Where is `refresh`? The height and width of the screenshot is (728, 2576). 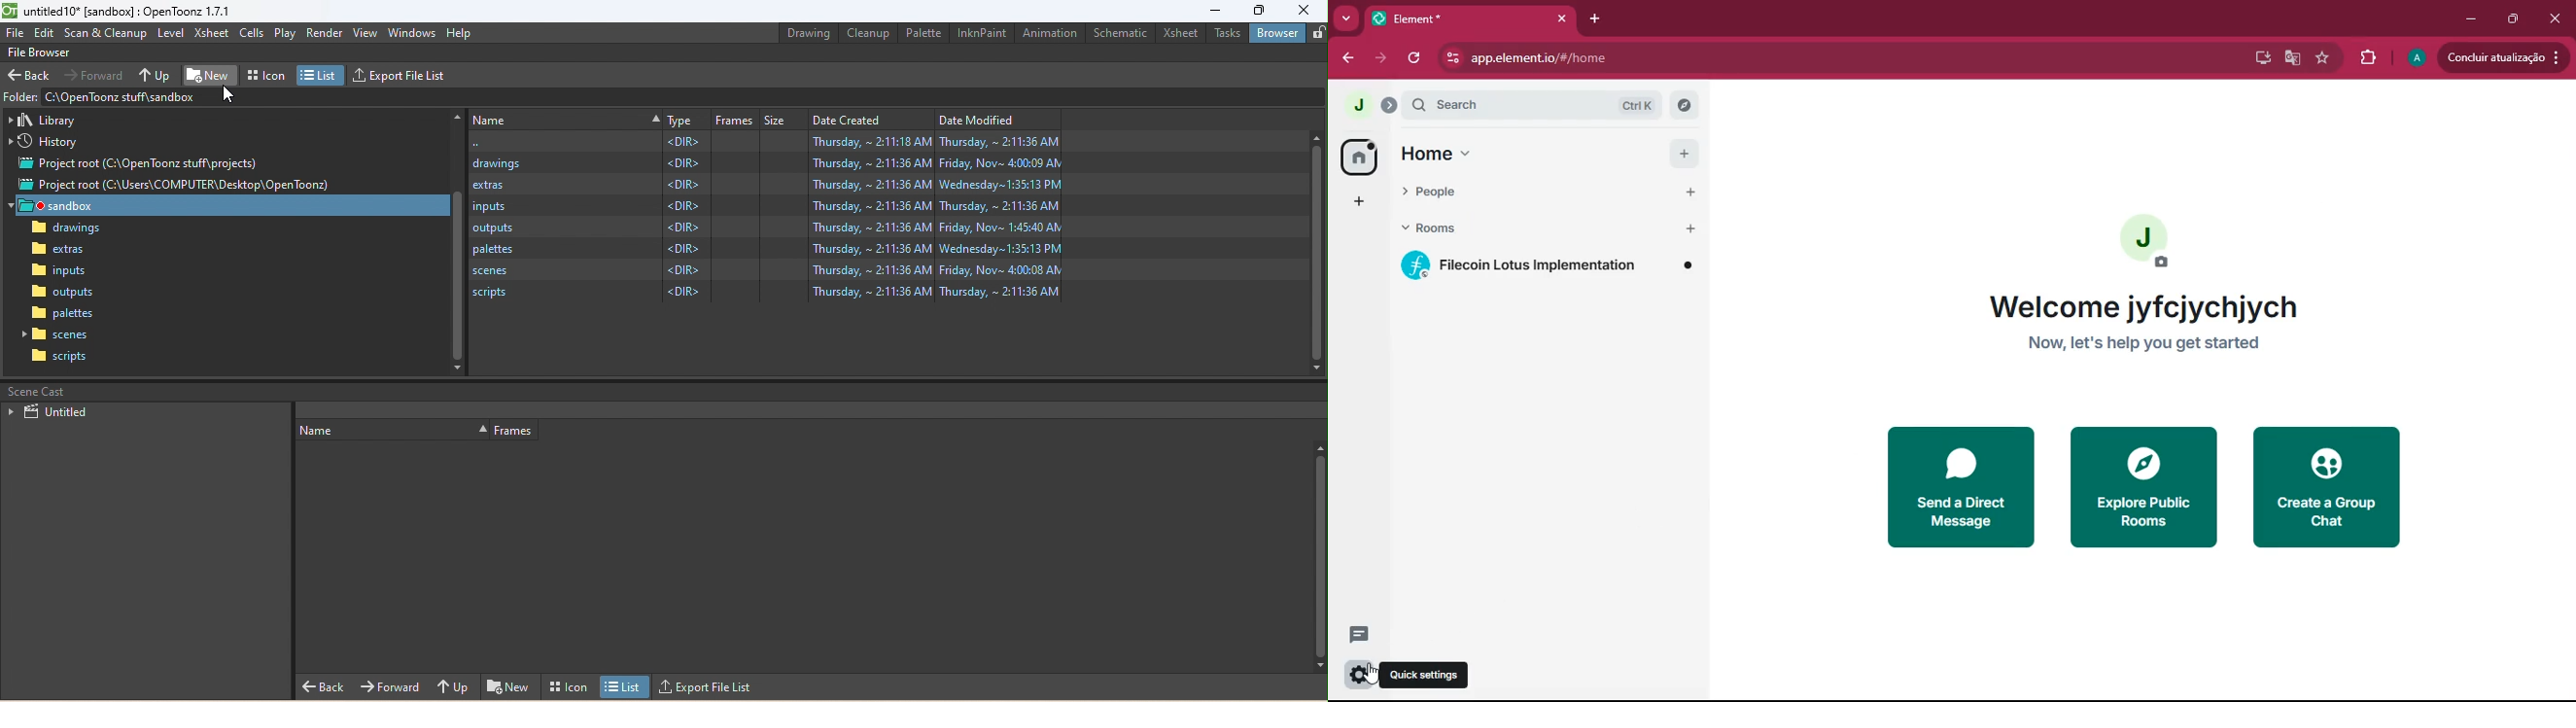
refresh is located at coordinates (1414, 59).